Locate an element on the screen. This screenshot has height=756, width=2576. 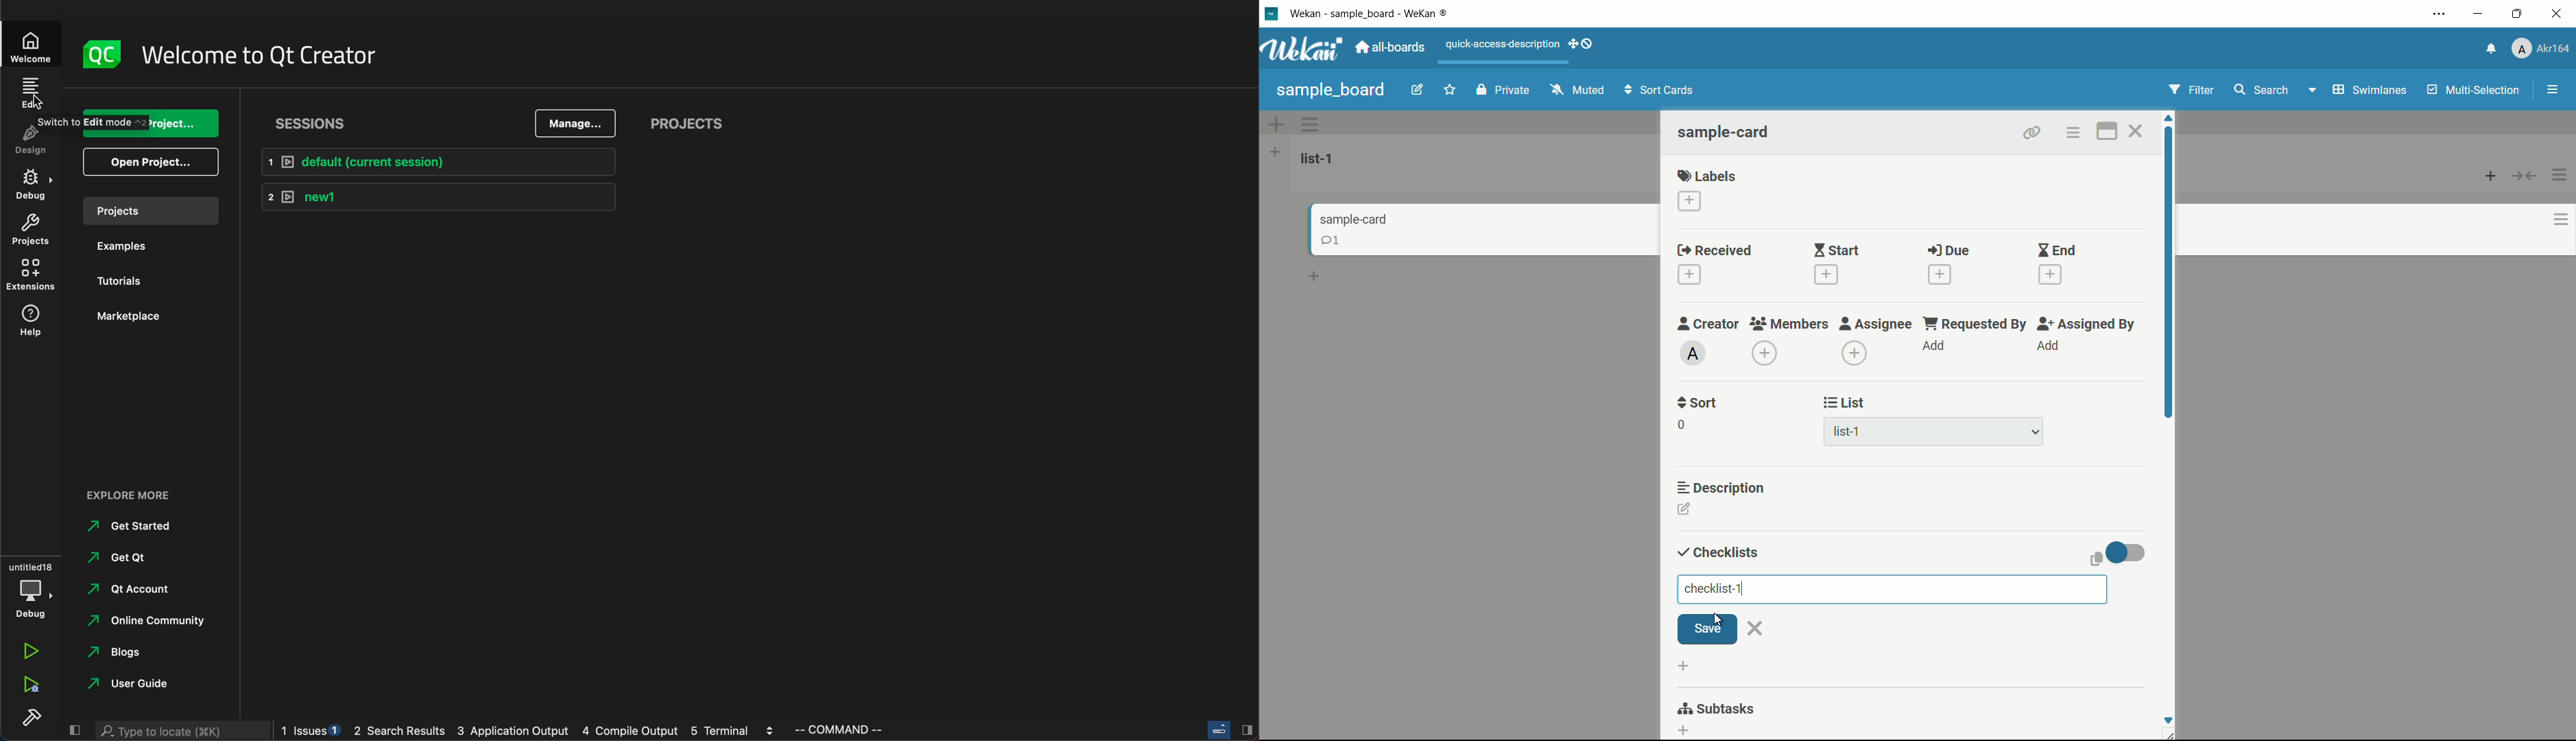
 Swimlanes is located at coordinates (2355, 90).